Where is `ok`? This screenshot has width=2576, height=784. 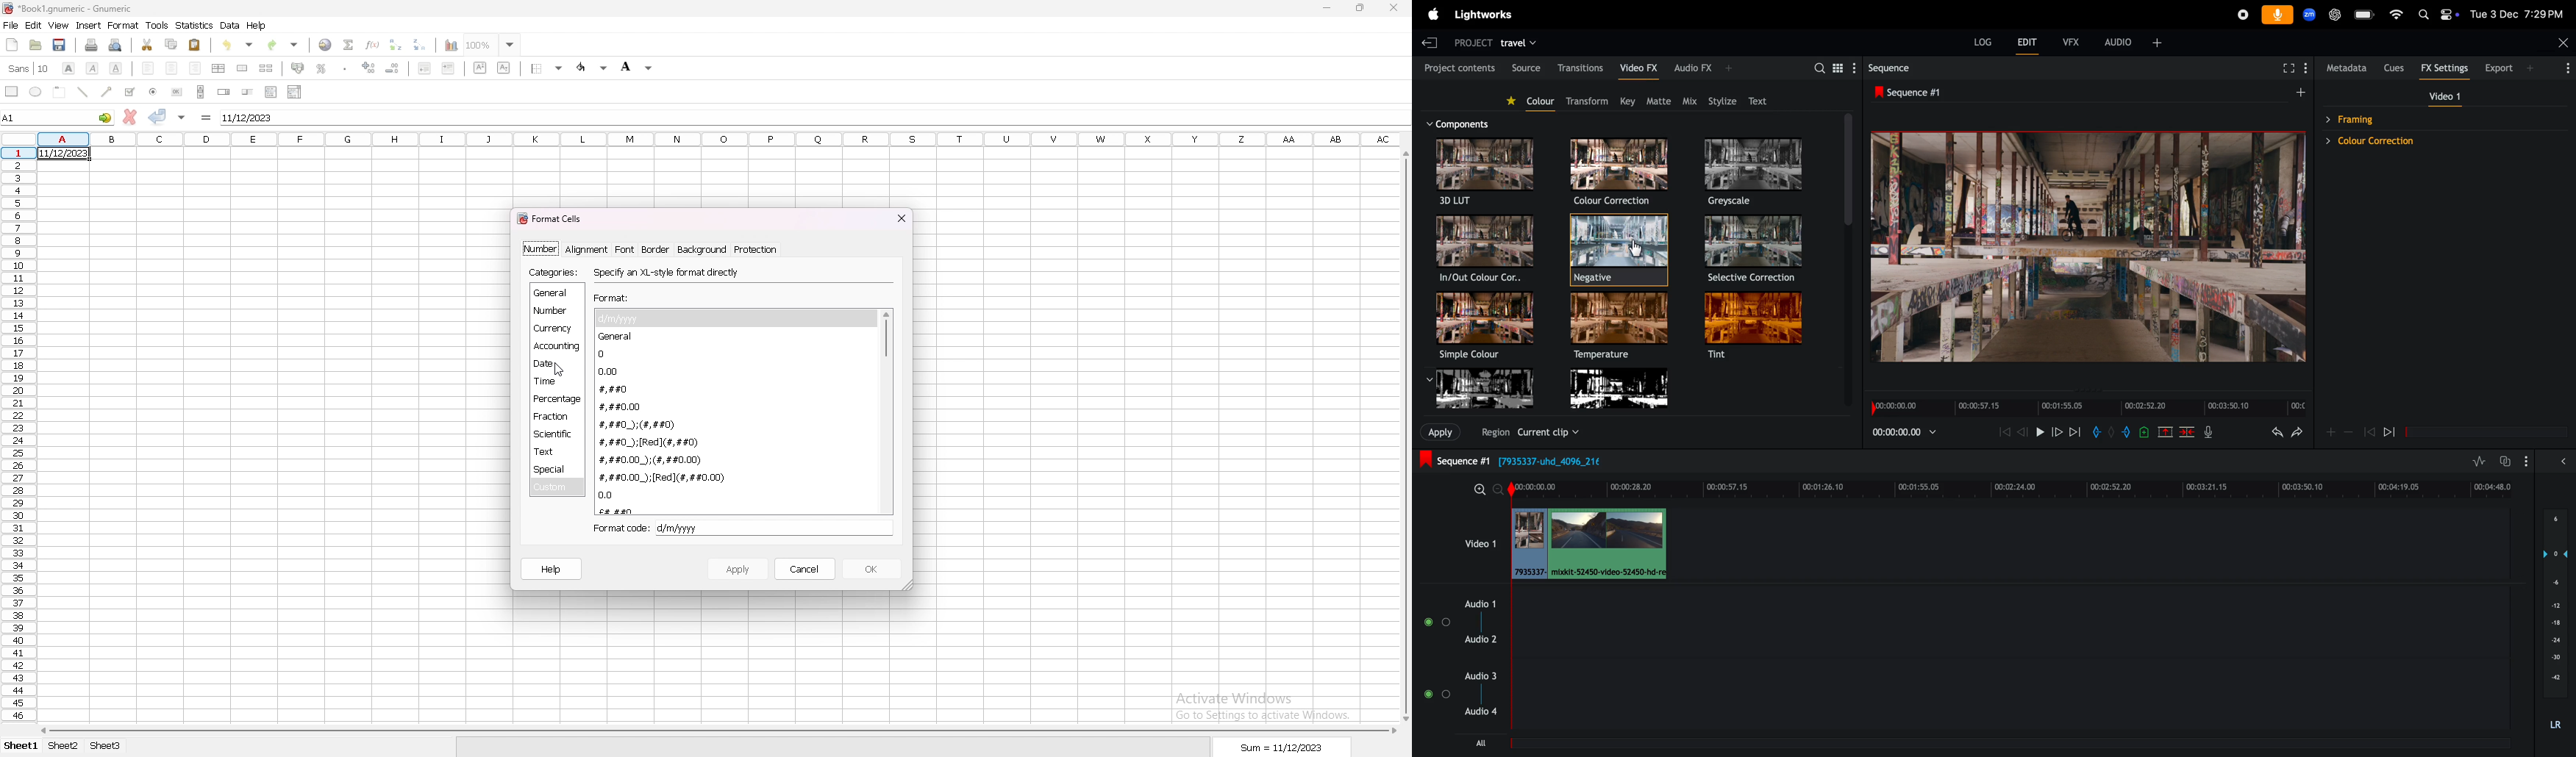 ok is located at coordinates (873, 569).